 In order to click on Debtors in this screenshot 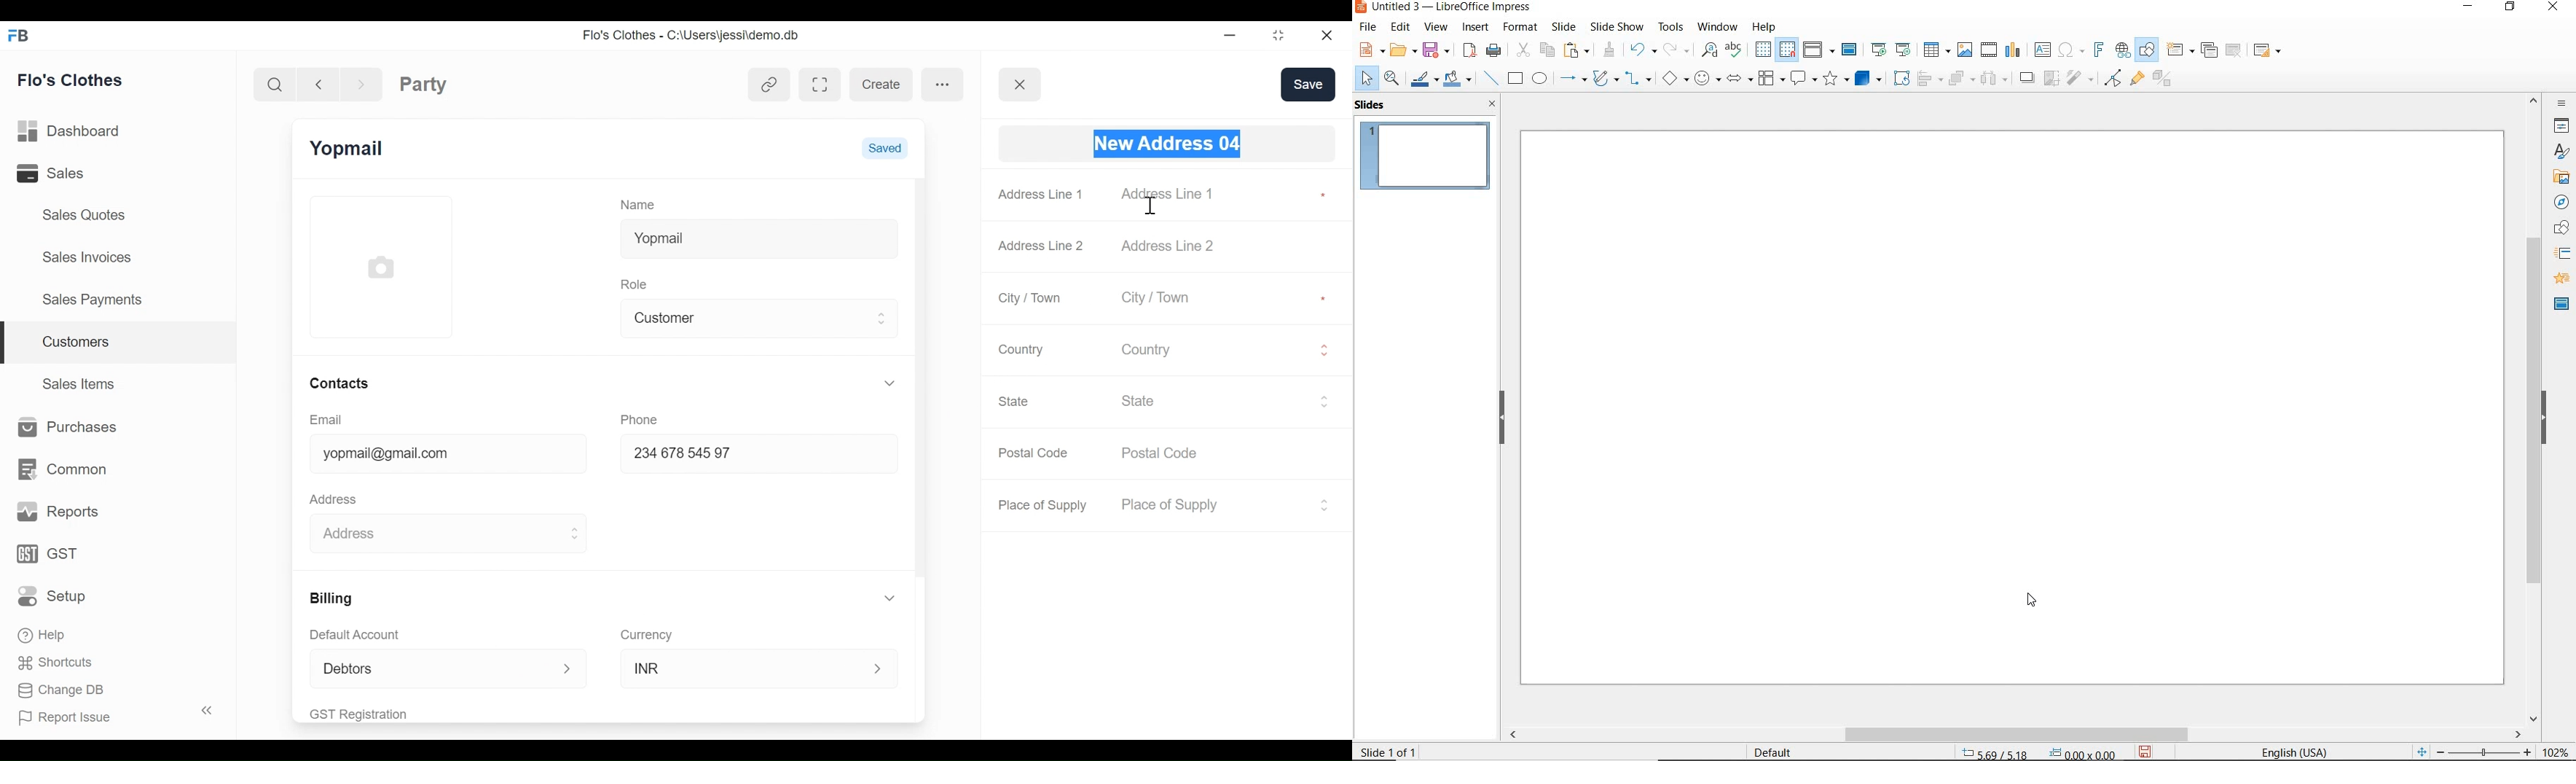, I will do `click(425, 668)`.